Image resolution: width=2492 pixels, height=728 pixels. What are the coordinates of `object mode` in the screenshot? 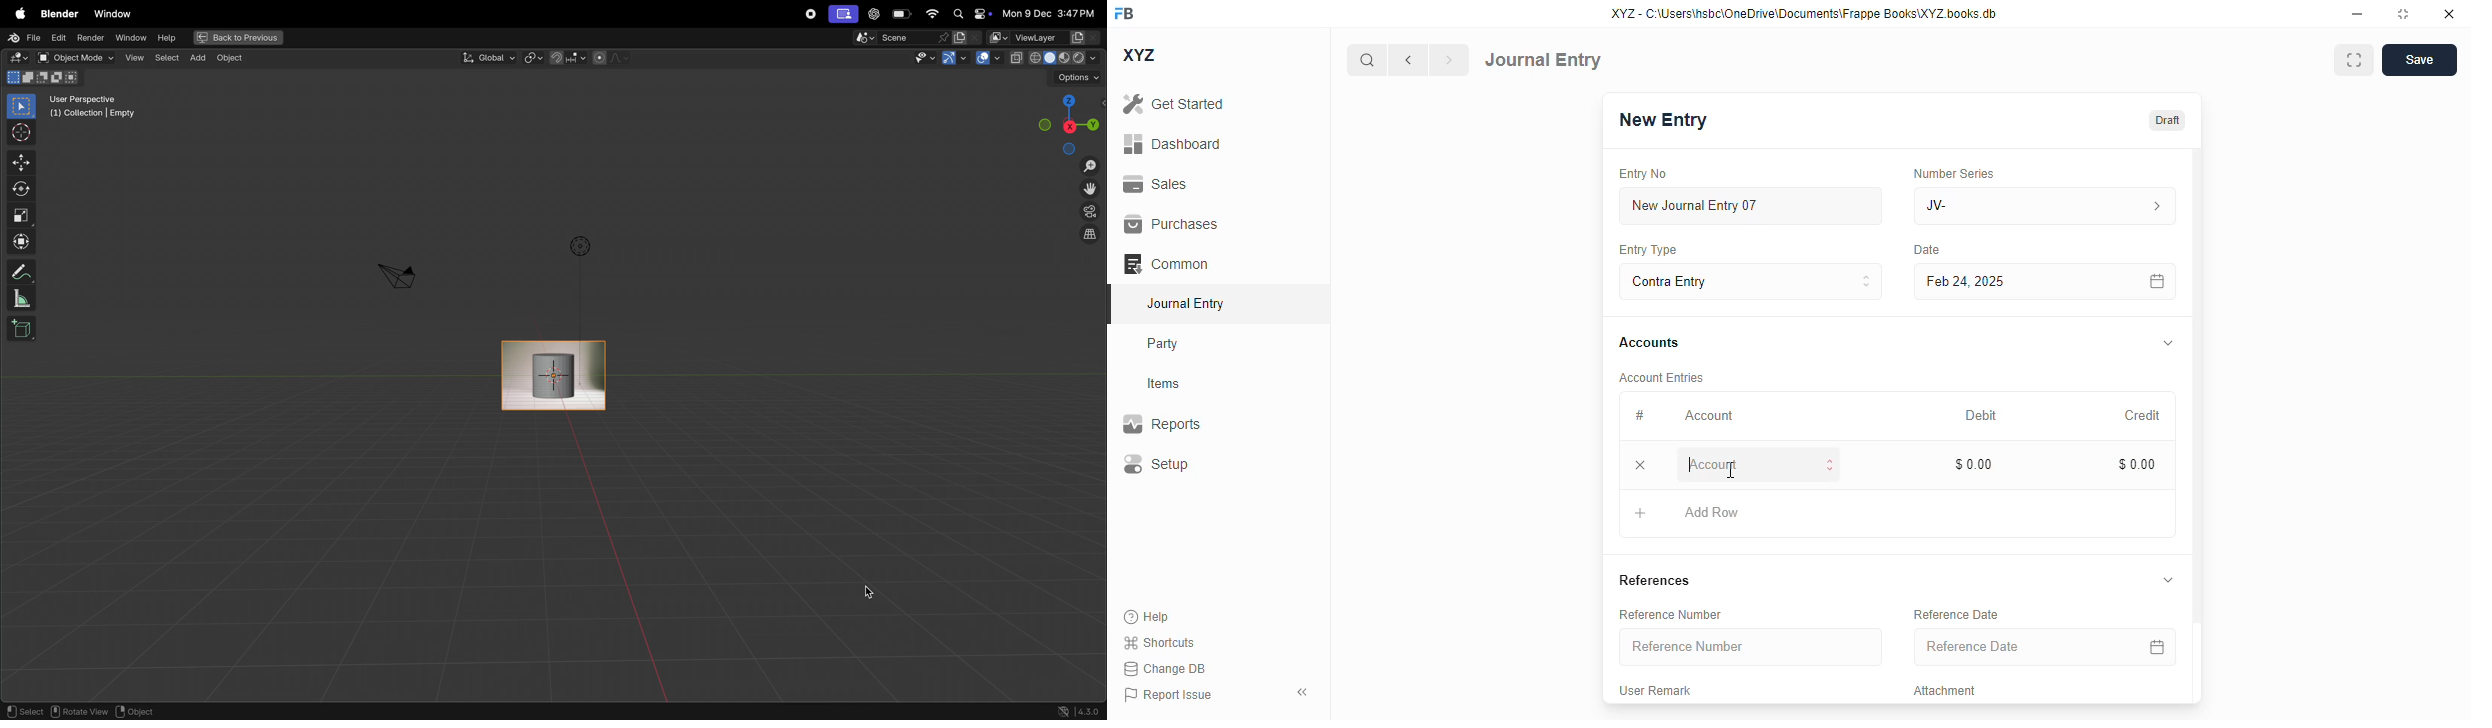 It's located at (73, 58).